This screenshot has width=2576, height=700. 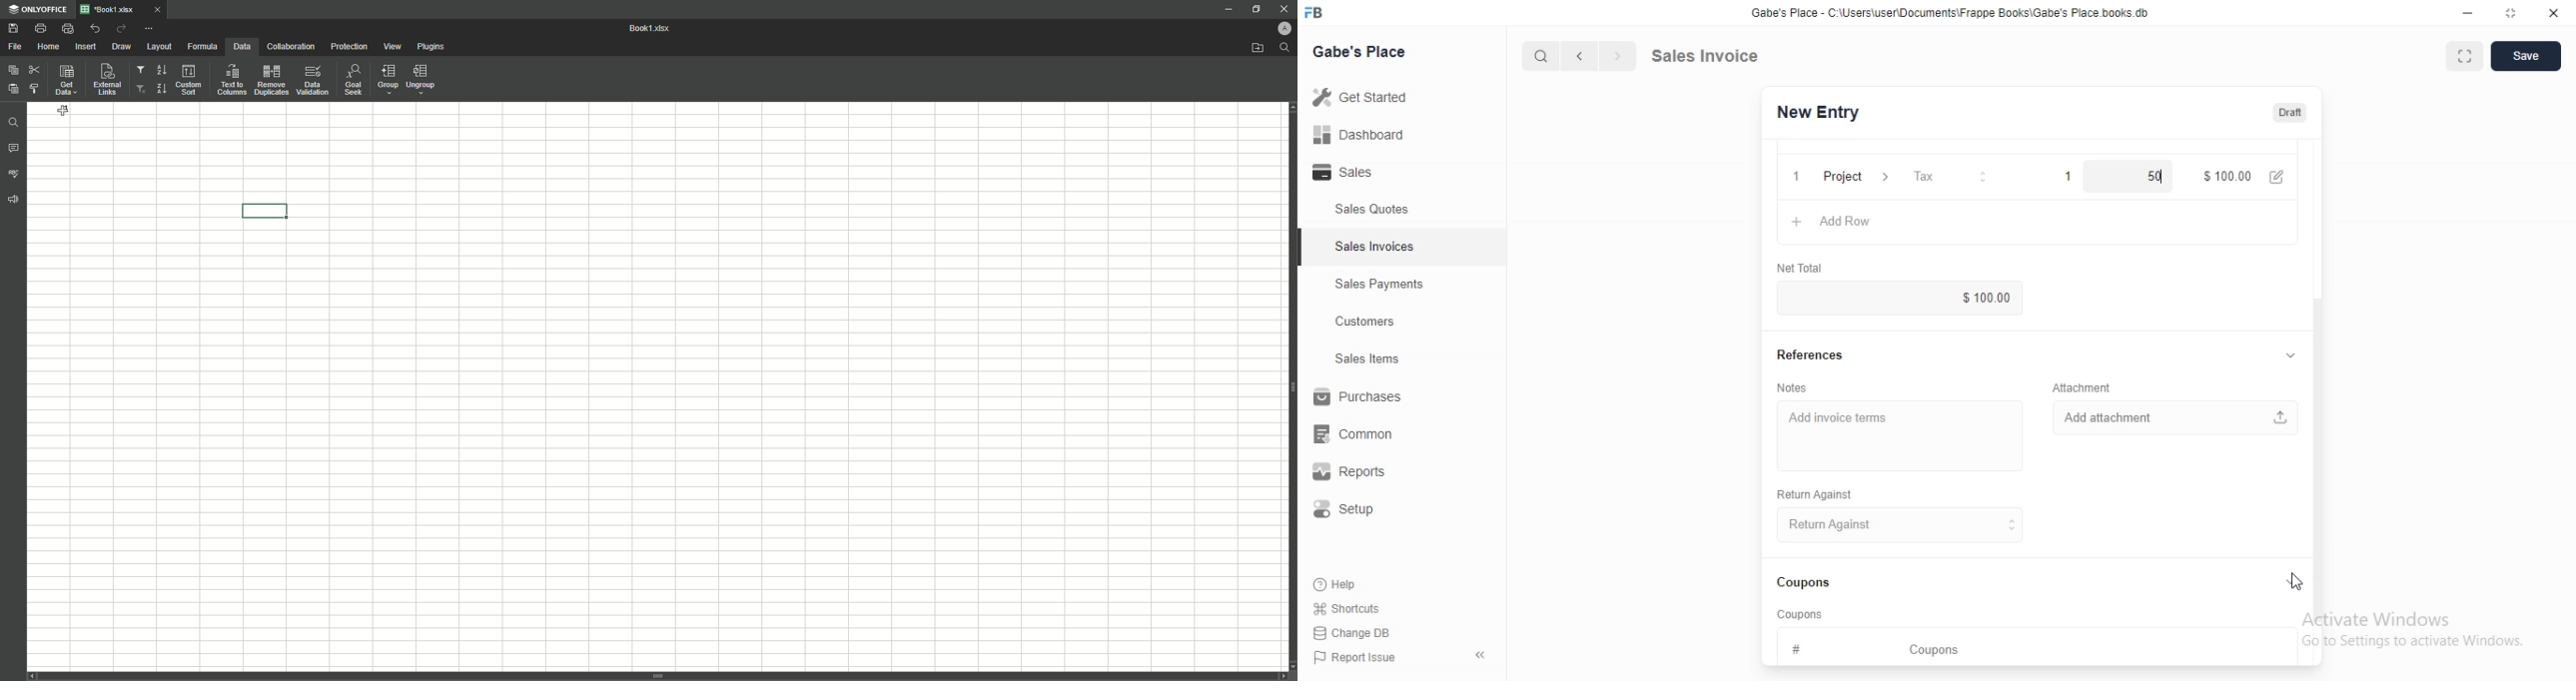 I want to click on Tab 1, so click(x=128, y=9).